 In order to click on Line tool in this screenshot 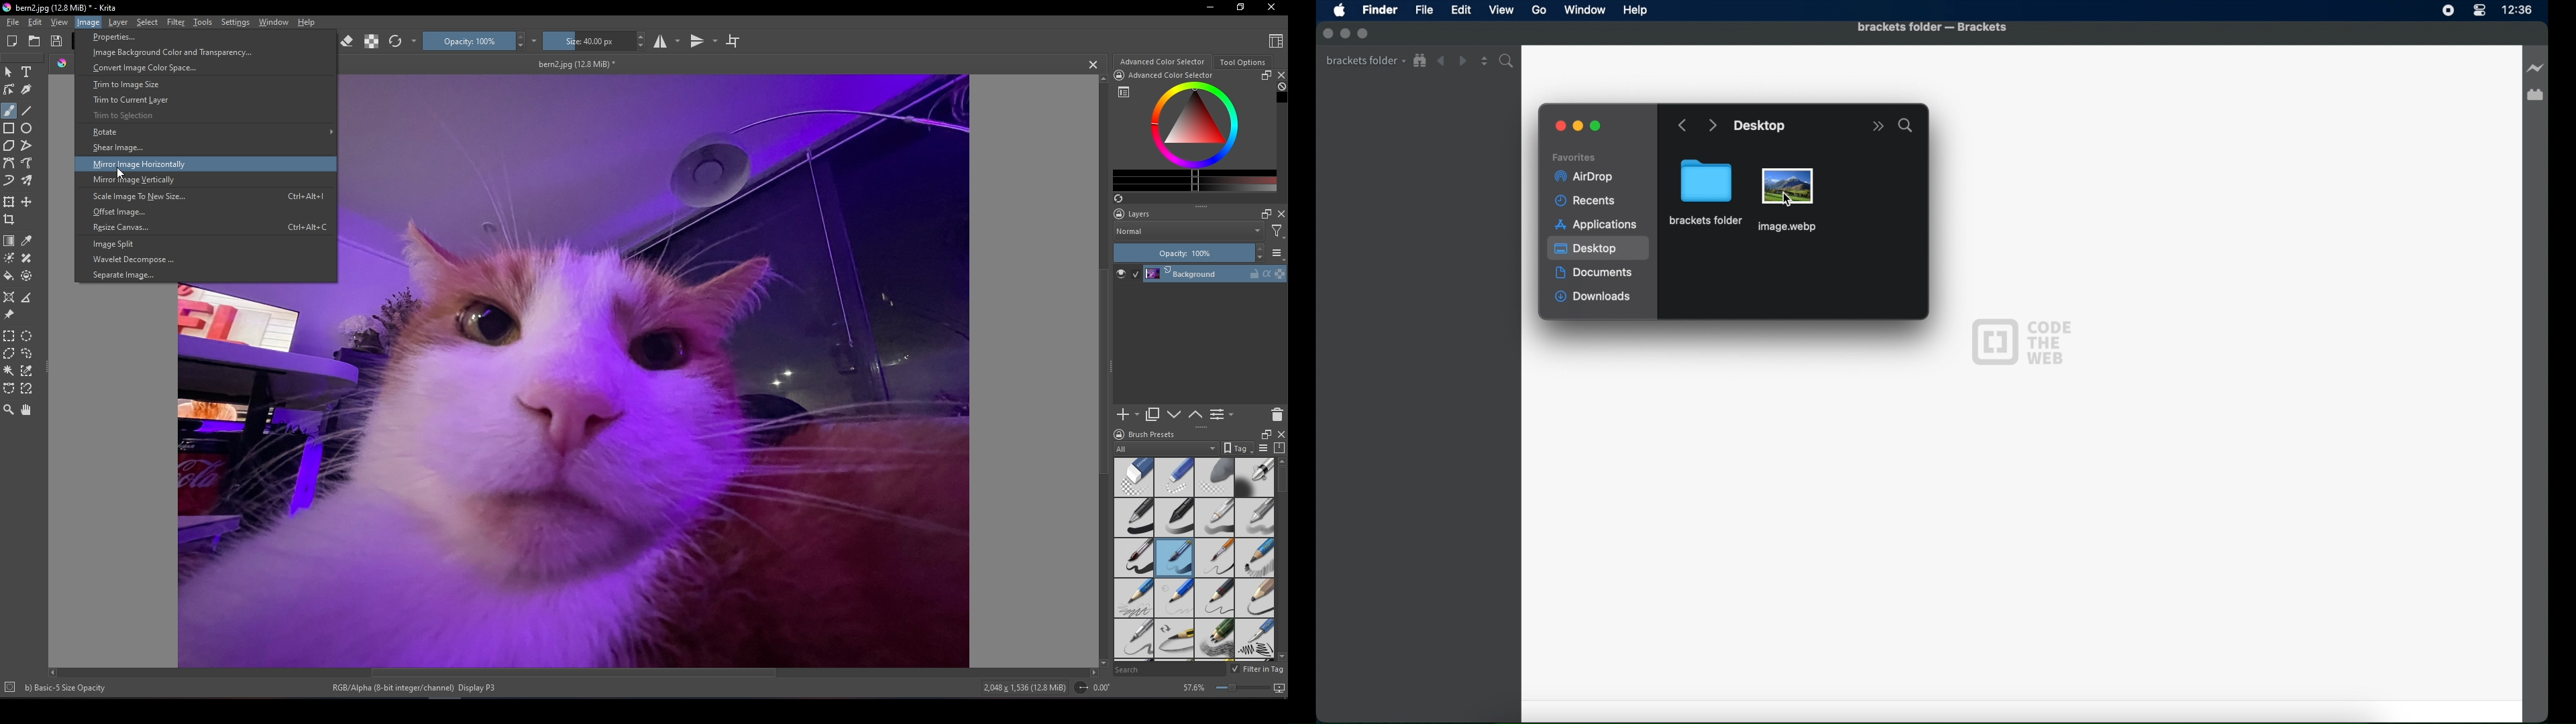, I will do `click(27, 111)`.